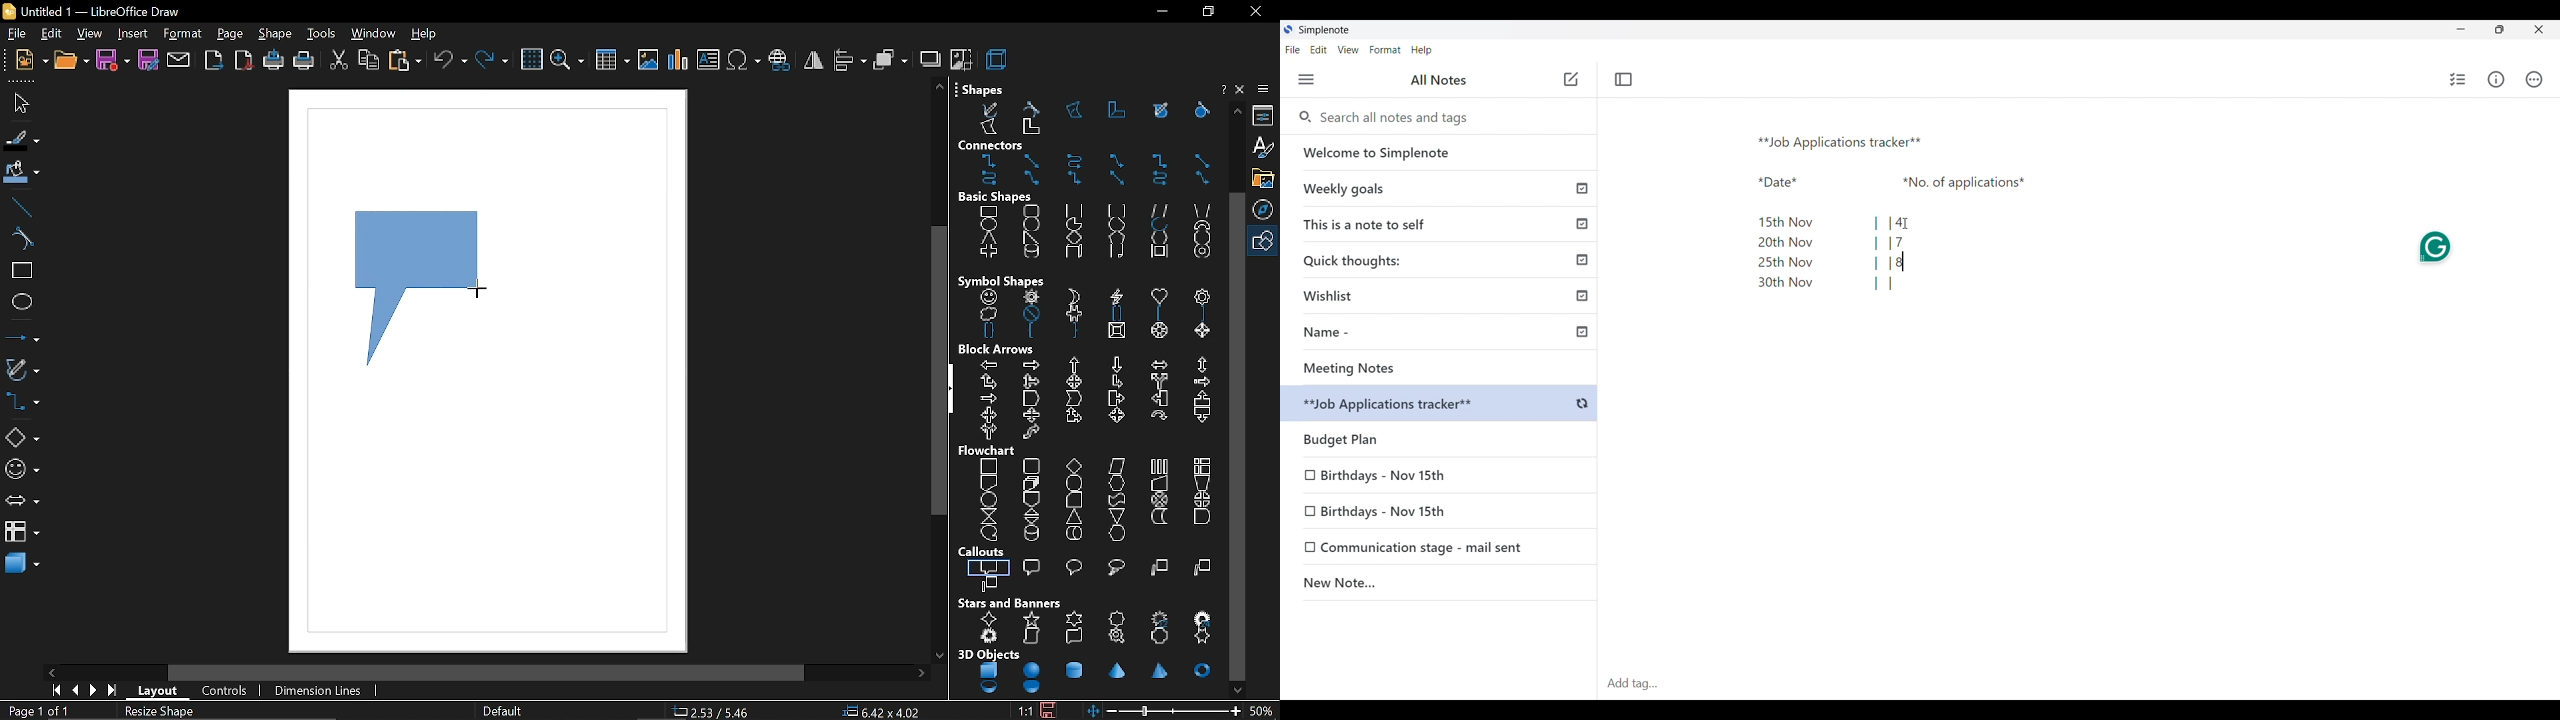  I want to click on smiley face, so click(989, 298).